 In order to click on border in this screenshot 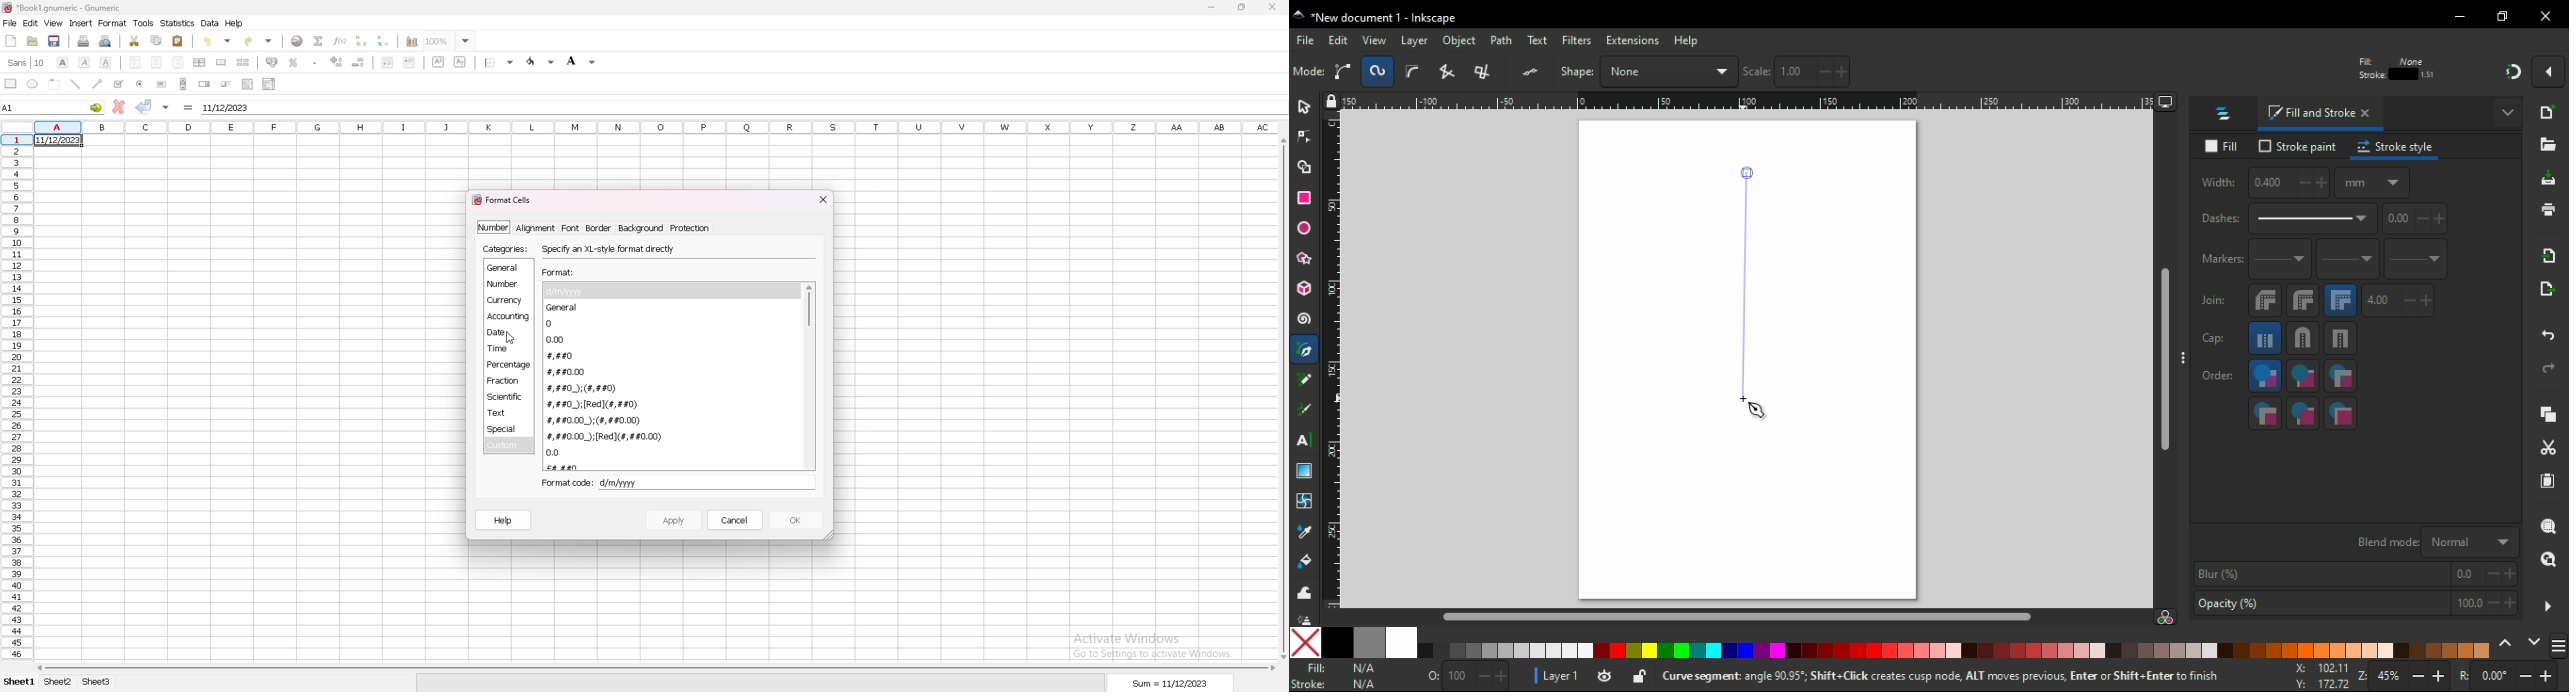, I will do `click(500, 63)`.